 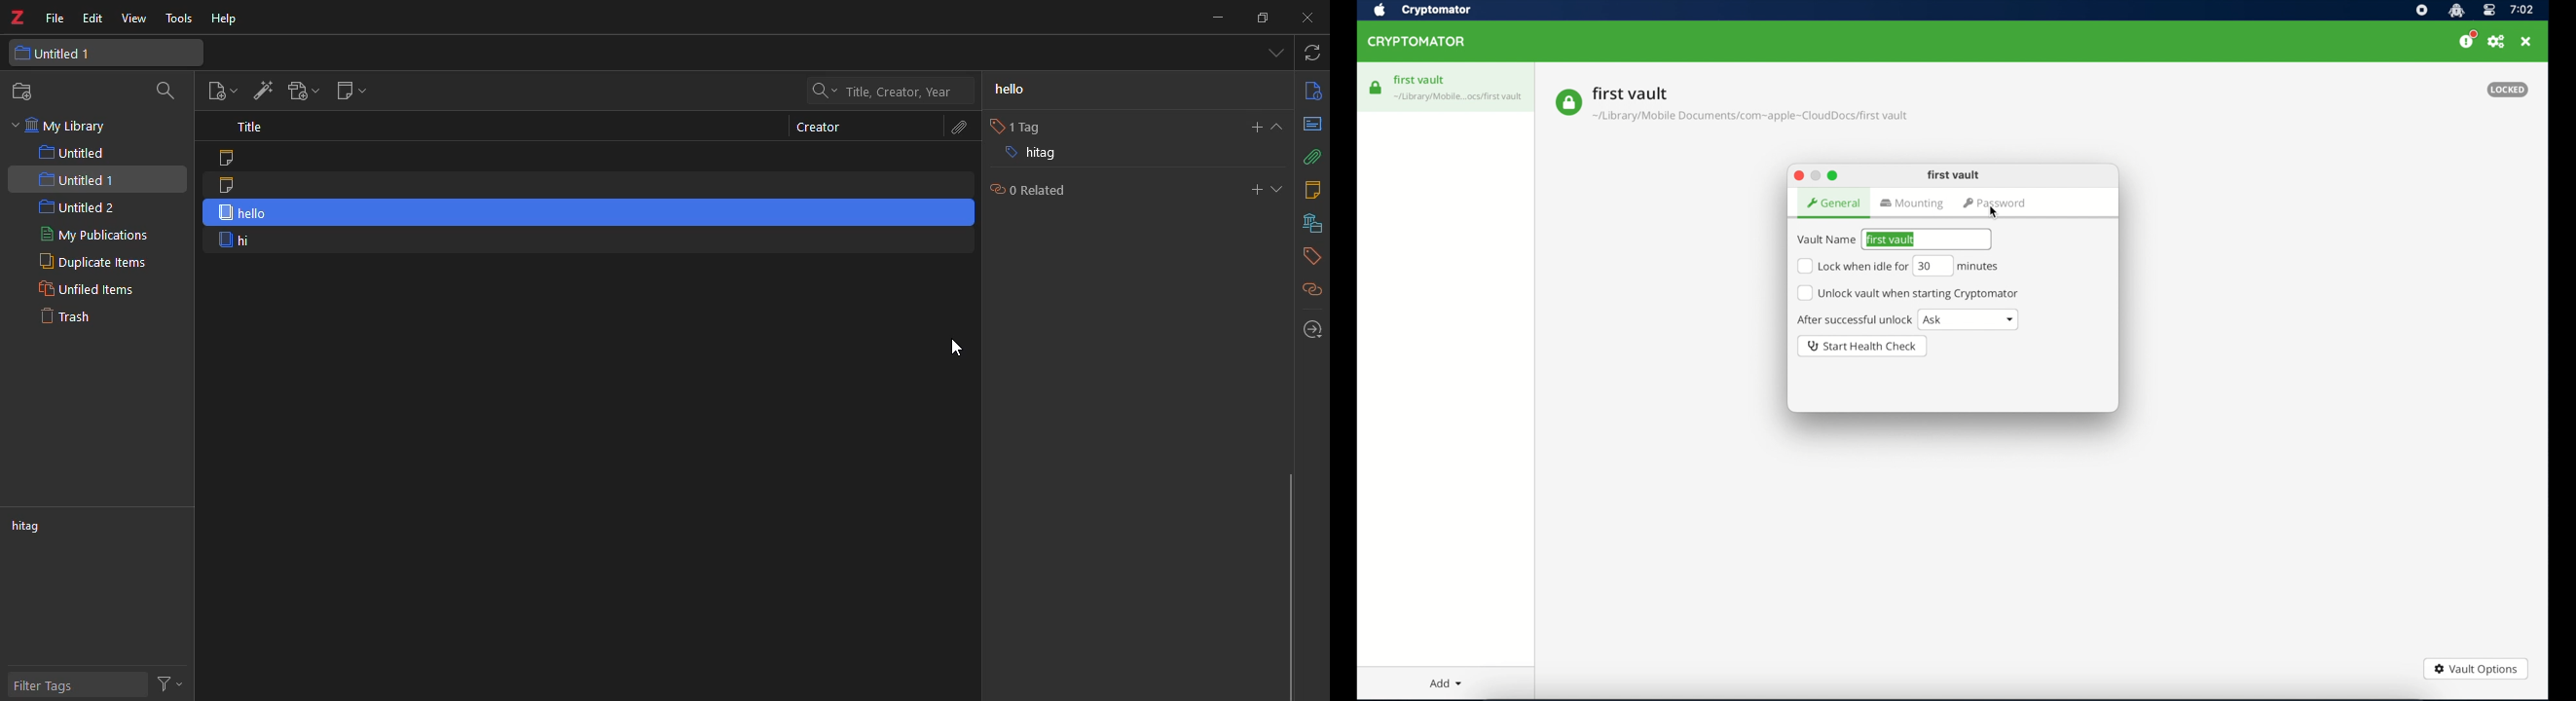 I want to click on cursor, so click(x=956, y=347).